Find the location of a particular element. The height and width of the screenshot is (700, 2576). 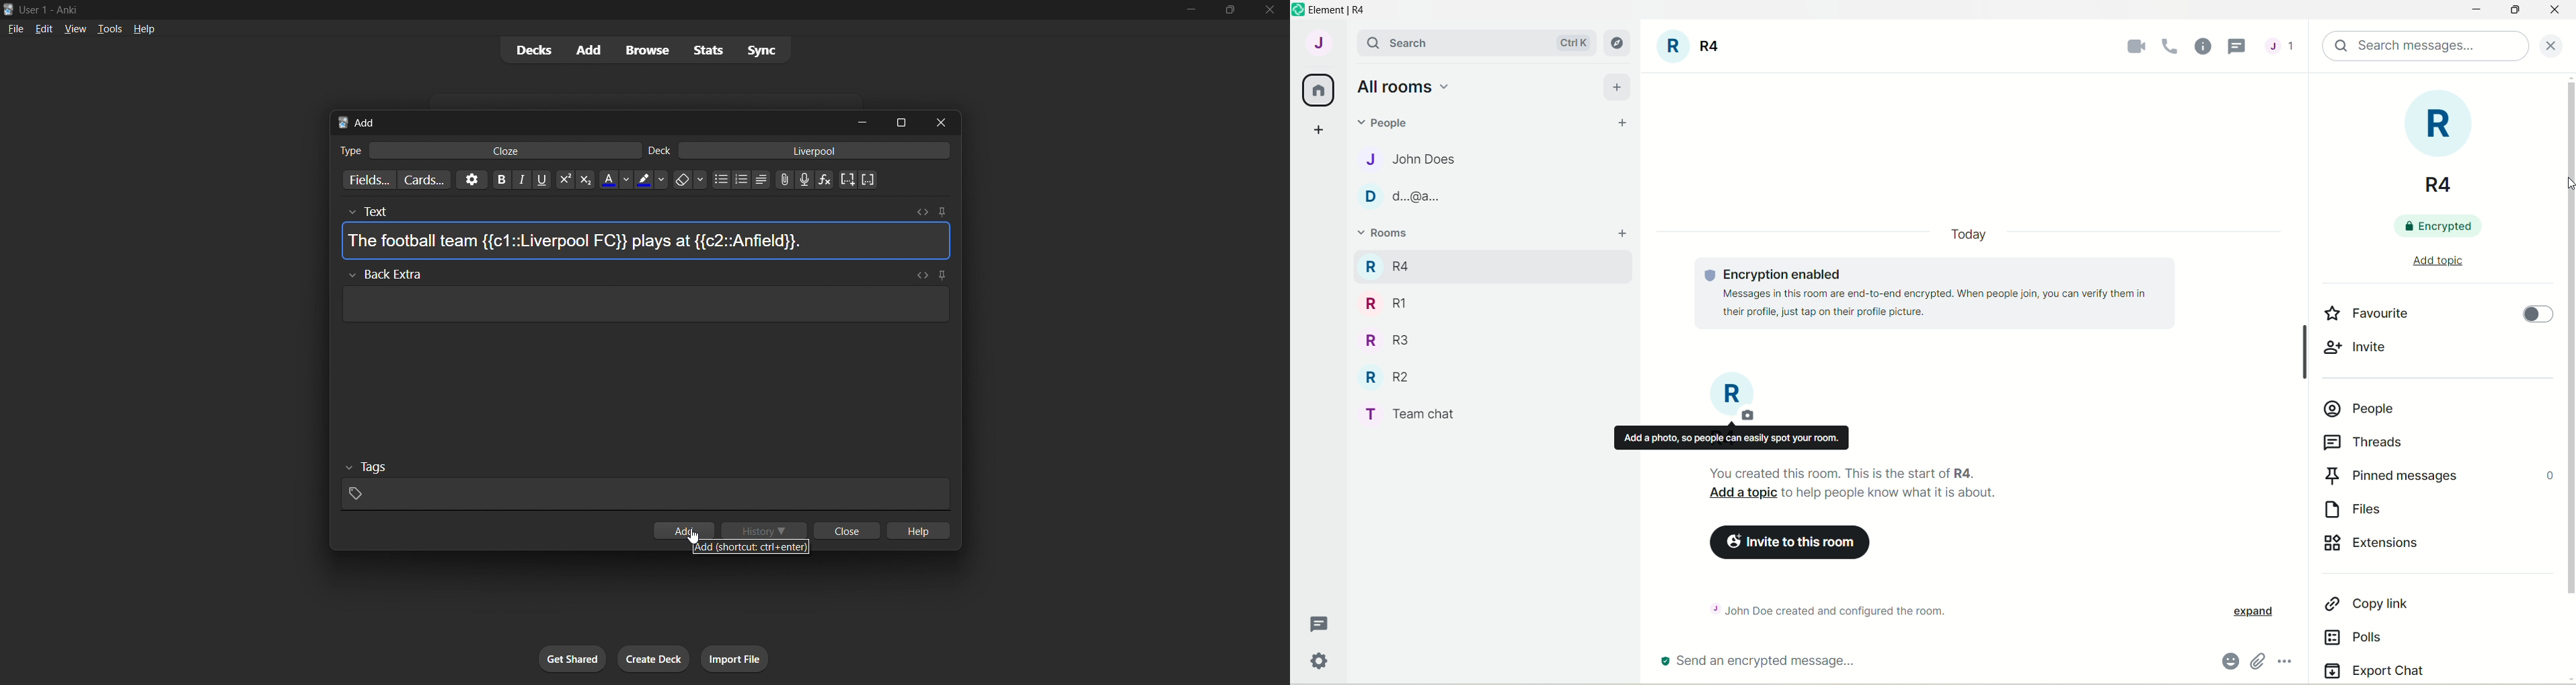

toggle sticky is located at coordinates (941, 211).